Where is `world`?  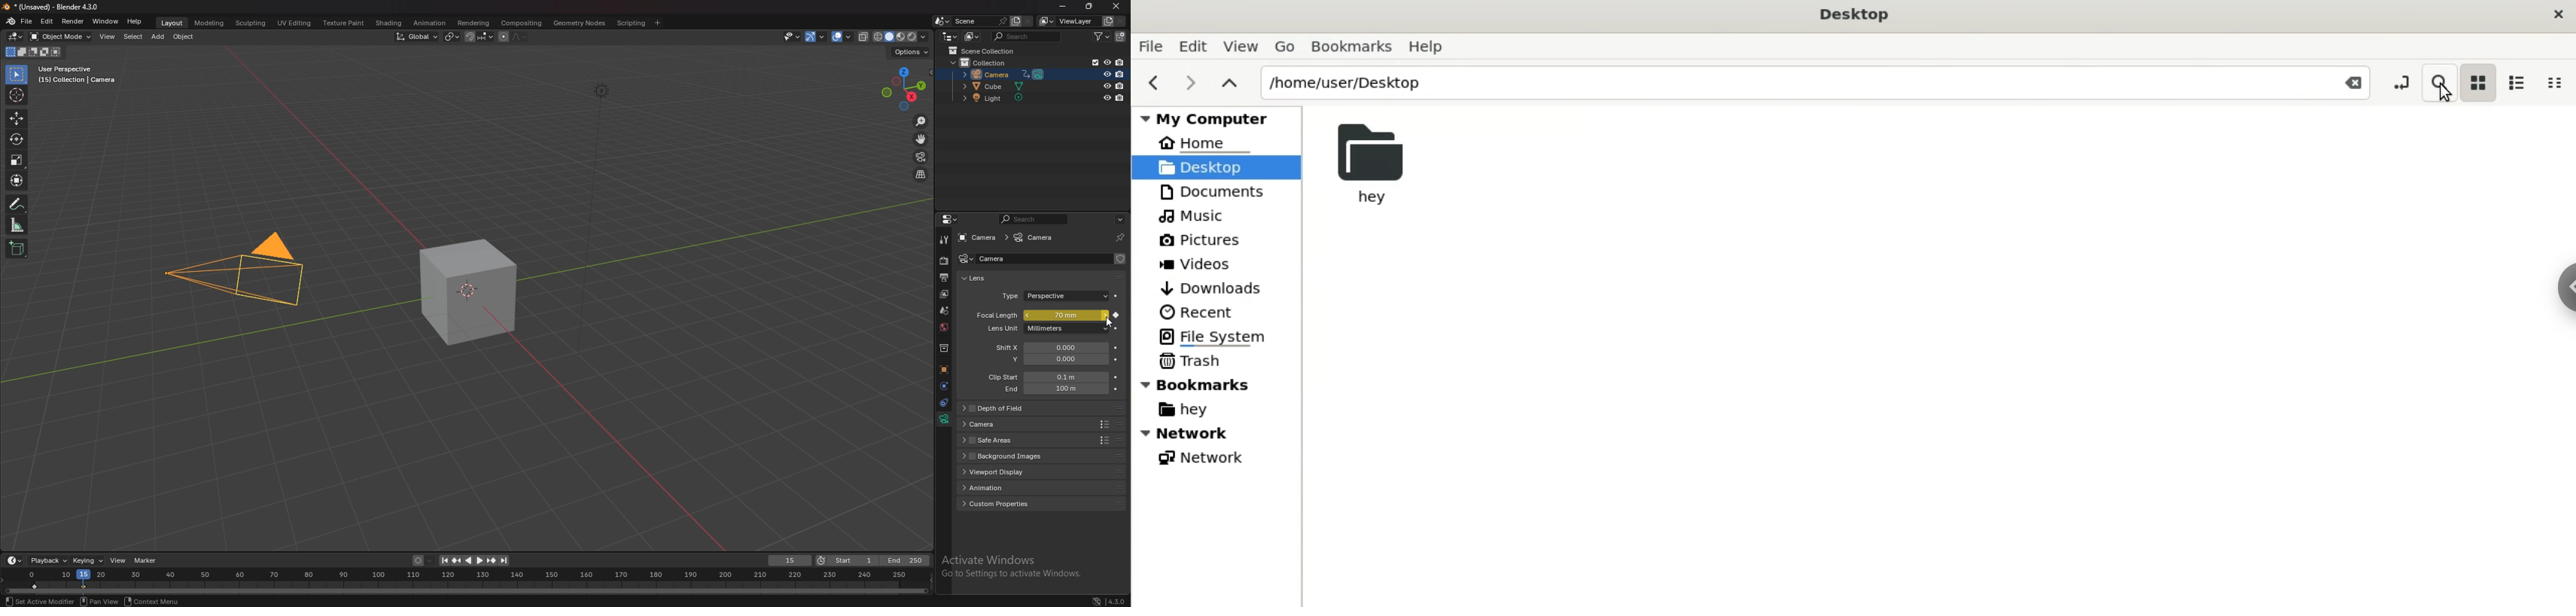 world is located at coordinates (945, 328).